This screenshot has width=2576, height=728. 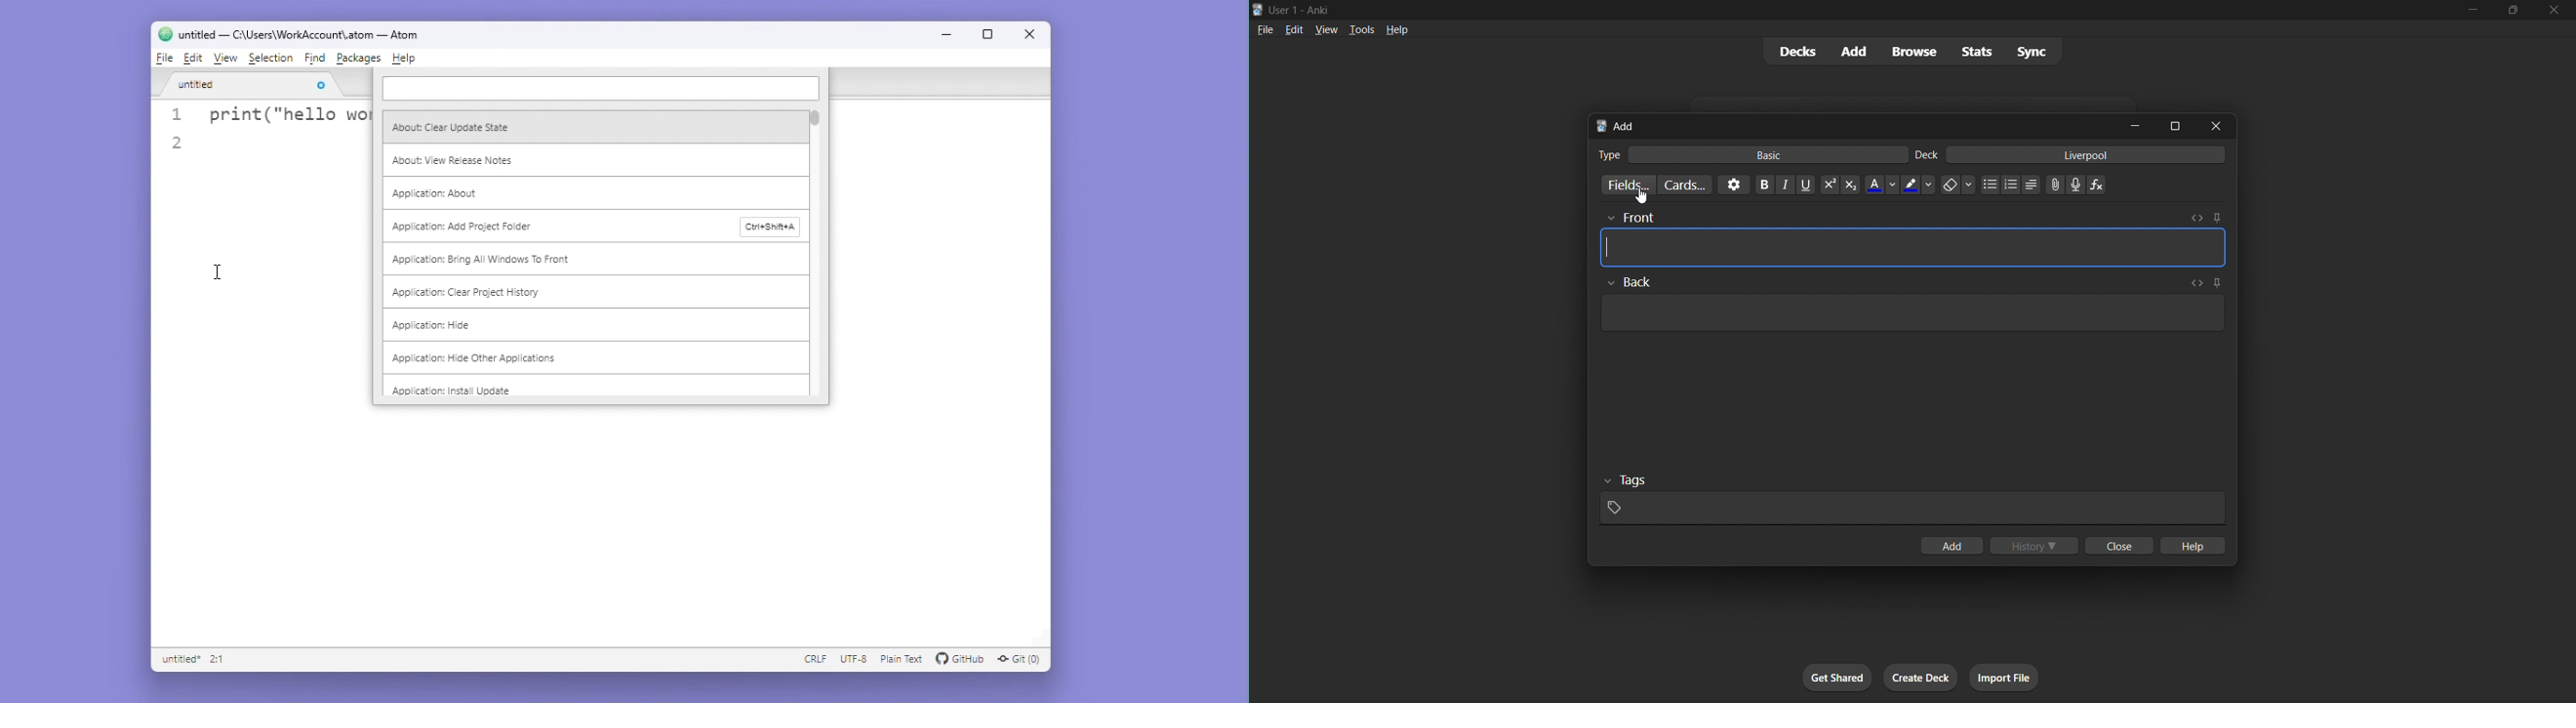 What do you see at coordinates (900, 660) in the screenshot?
I see `plain text` at bounding box center [900, 660].